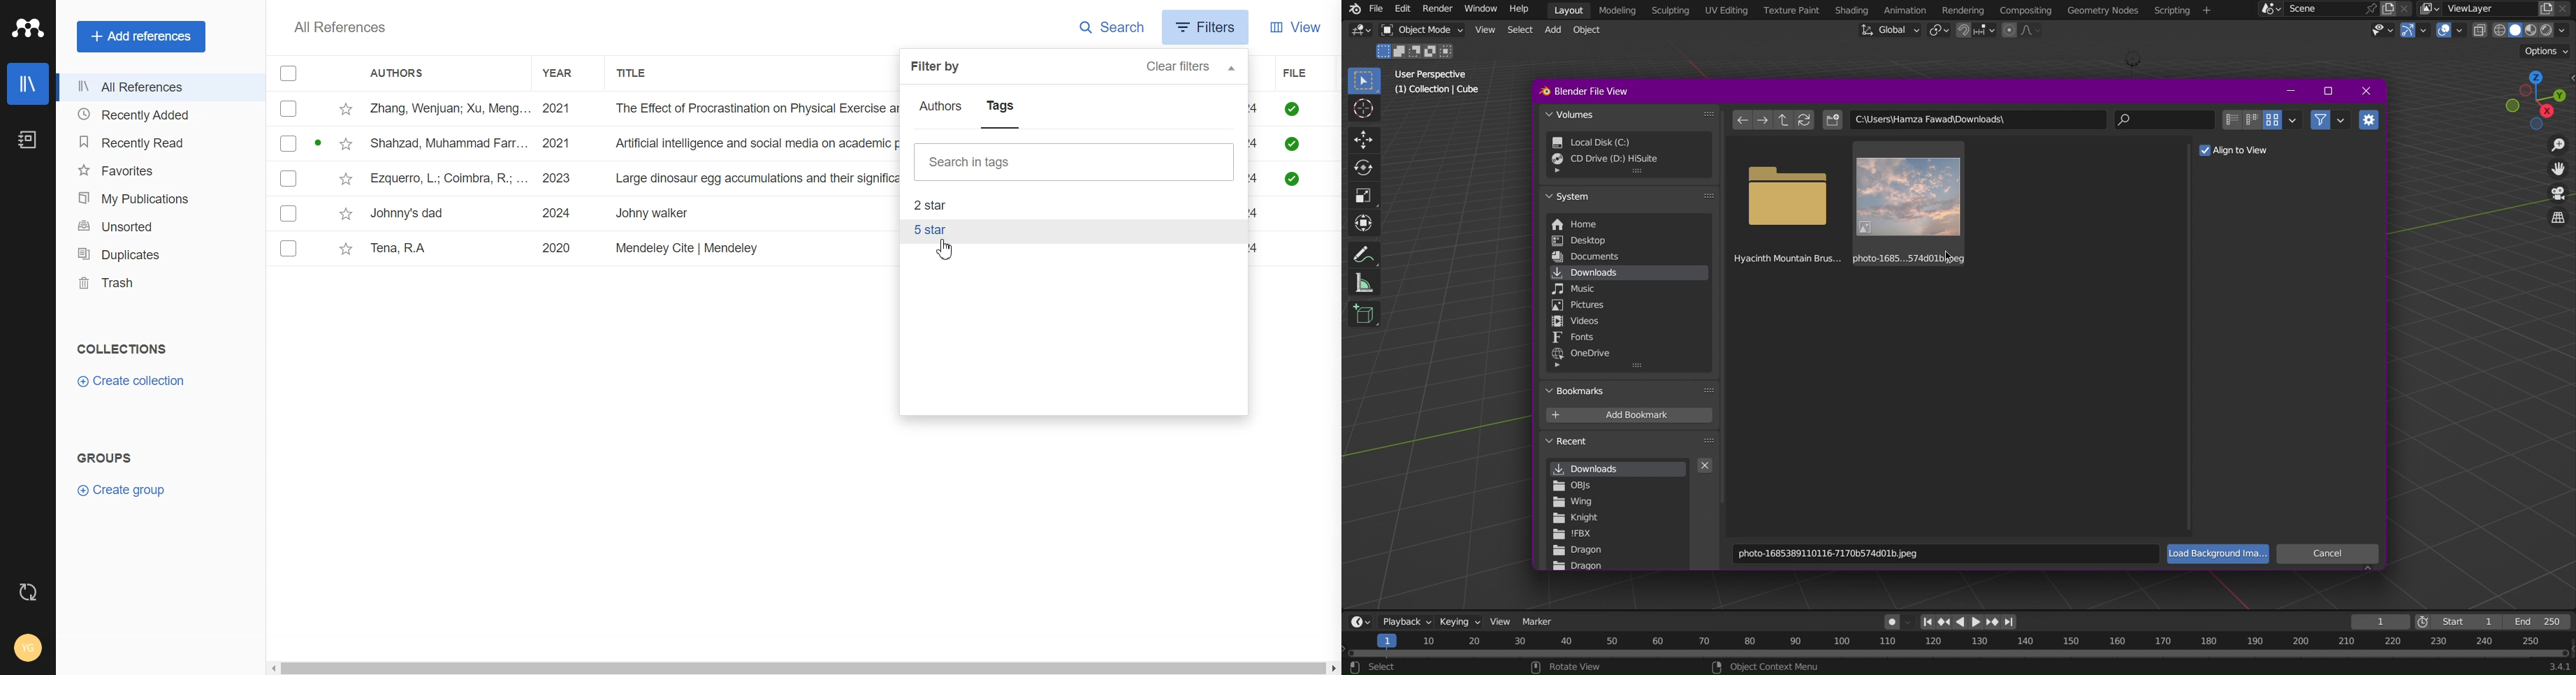 Image resolution: width=2576 pixels, height=700 pixels. Describe the element at coordinates (1631, 415) in the screenshot. I see `Add Bookmark` at that location.